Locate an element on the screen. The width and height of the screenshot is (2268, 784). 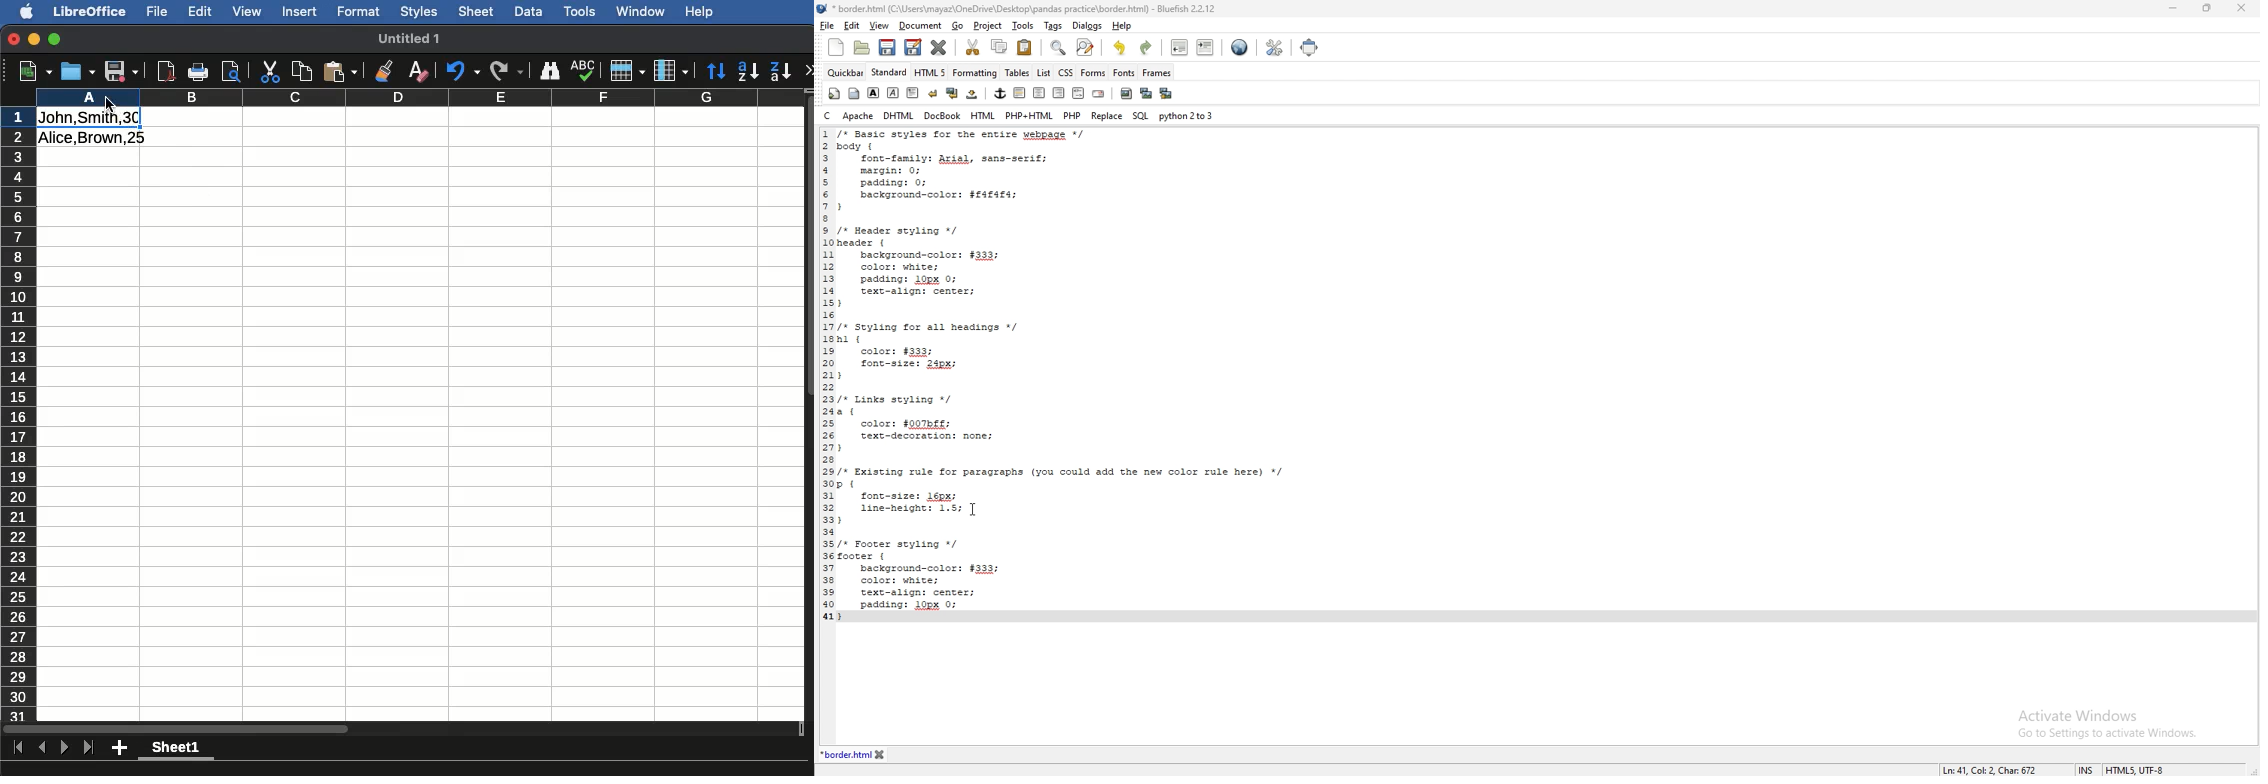
standard is located at coordinates (889, 72).